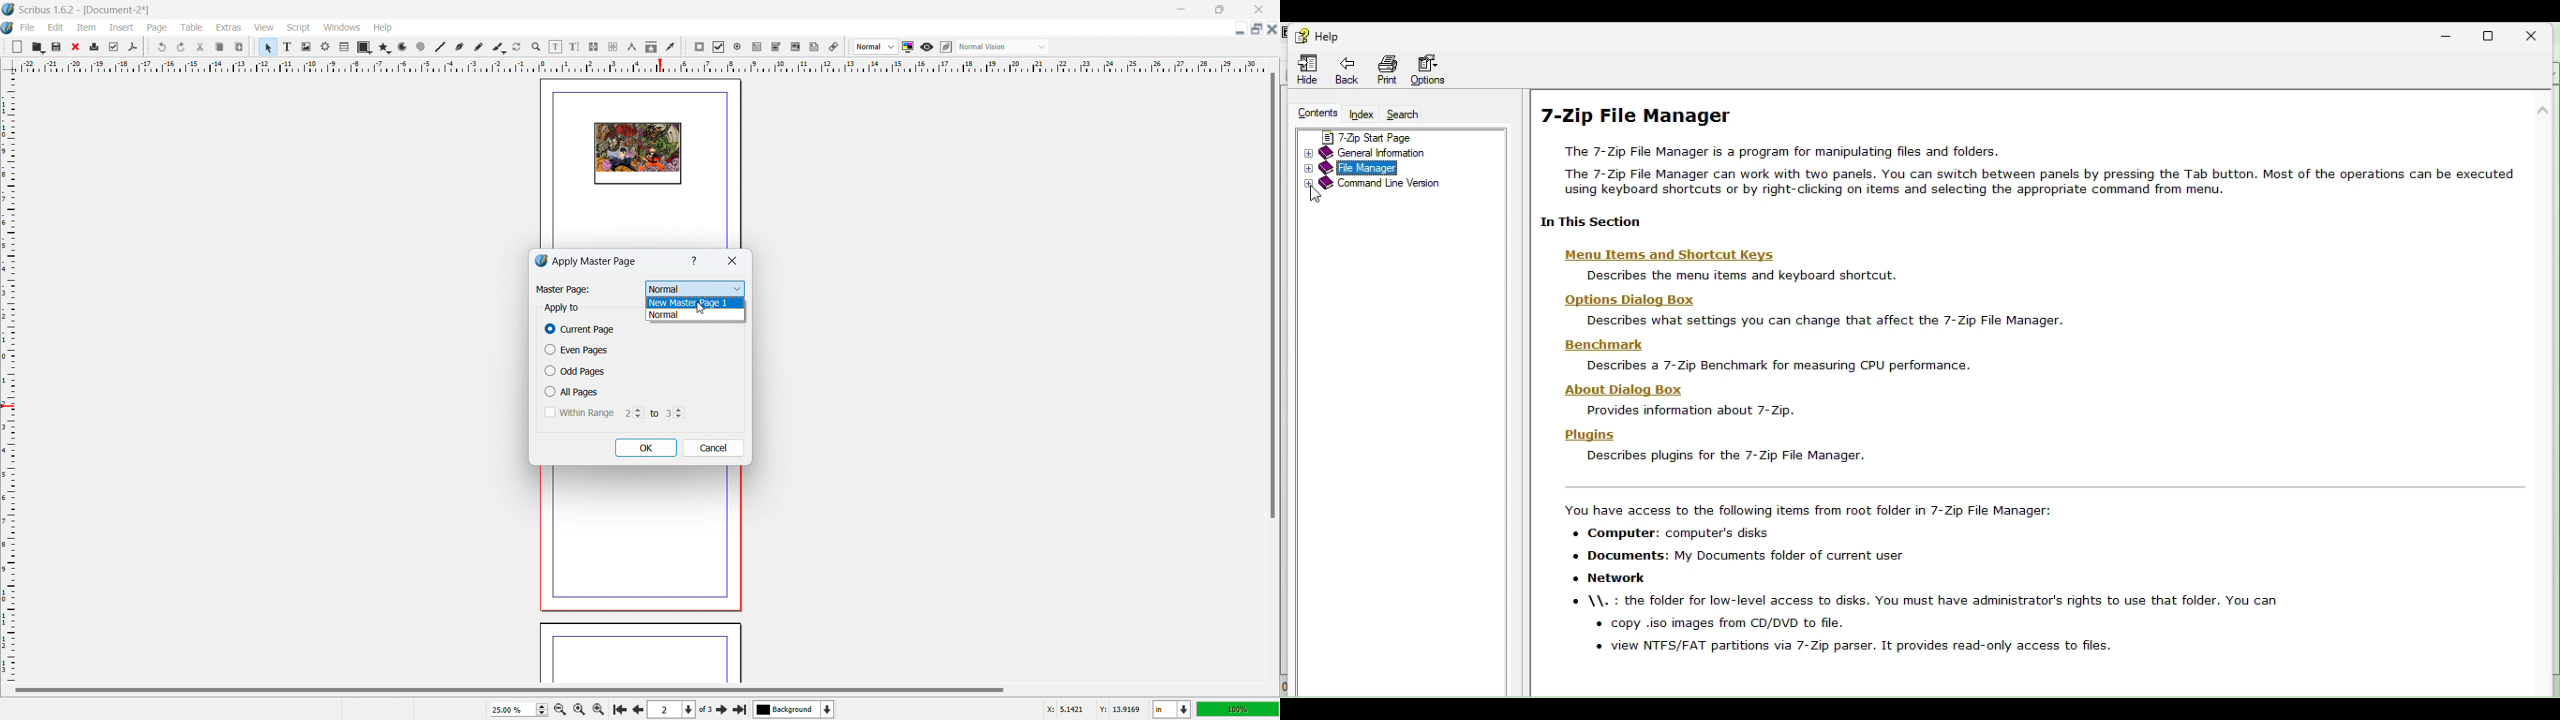 The width and height of the screenshot is (2576, 728). Describe the element at coordinates (695, 315) in the screenshot. I see `normal` at that location.